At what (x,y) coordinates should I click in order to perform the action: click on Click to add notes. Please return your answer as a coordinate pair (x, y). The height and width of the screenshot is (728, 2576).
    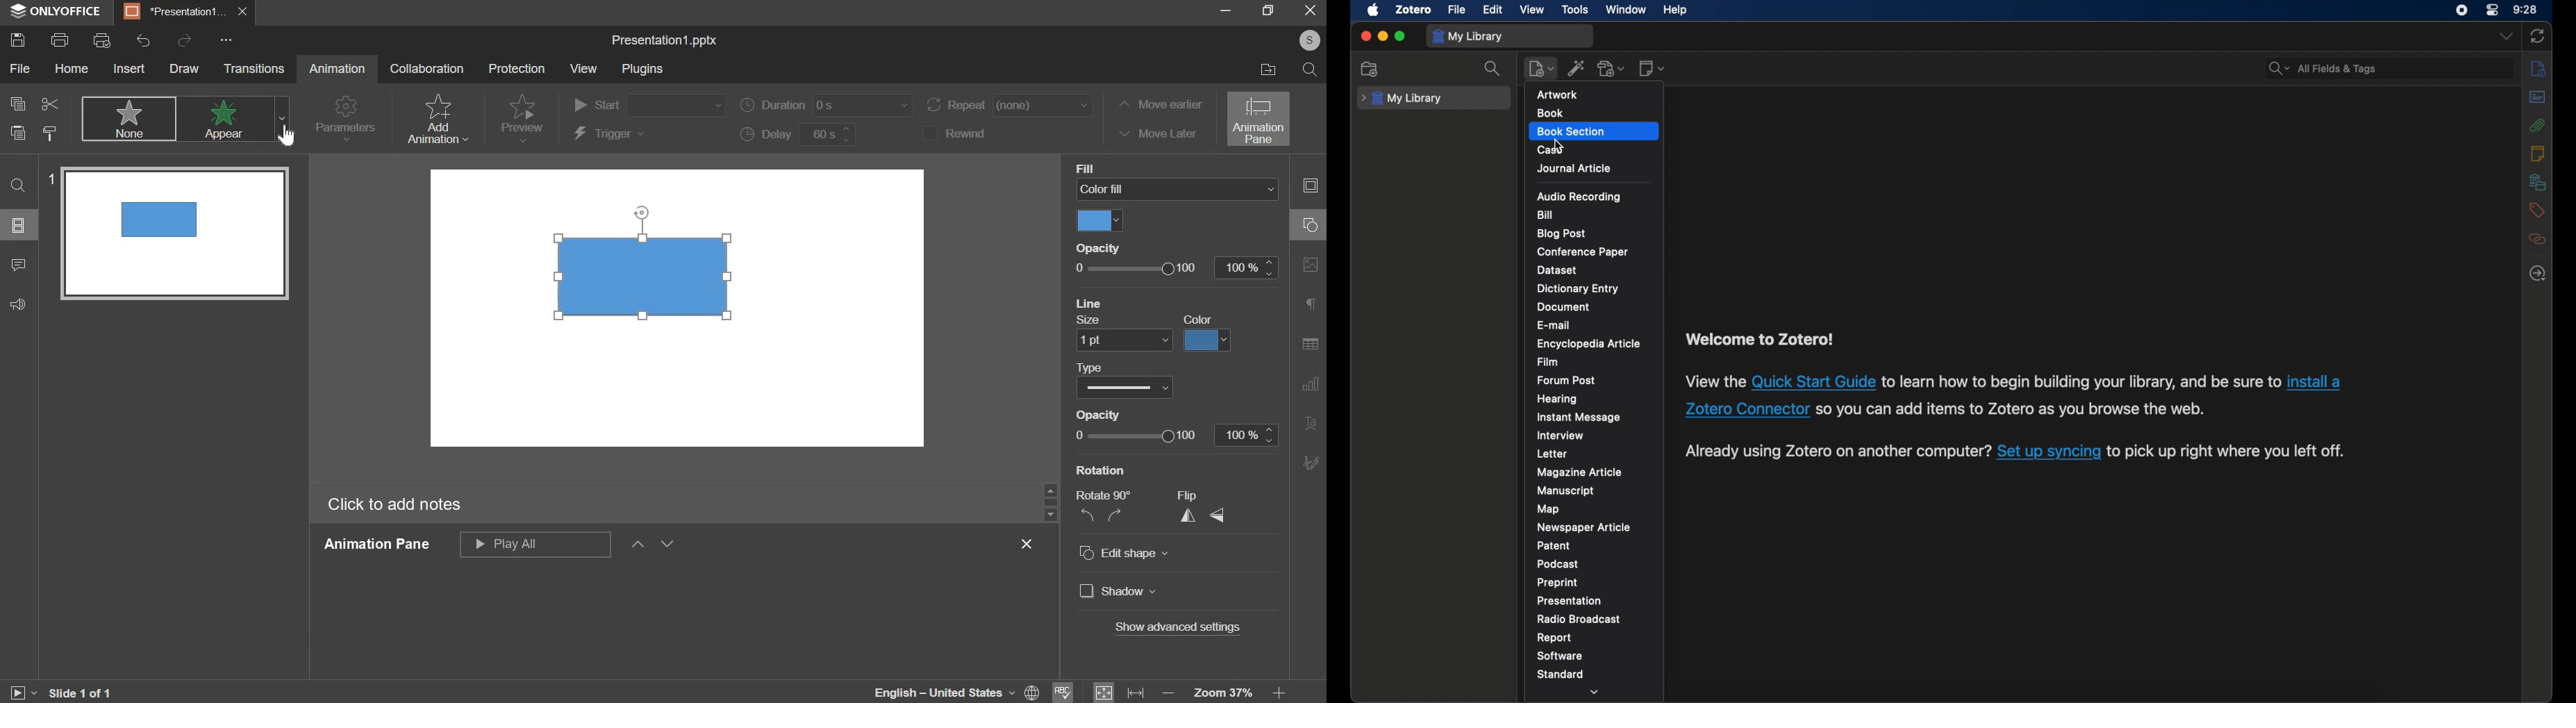
    Looking at the image, I should click on (397, 504).